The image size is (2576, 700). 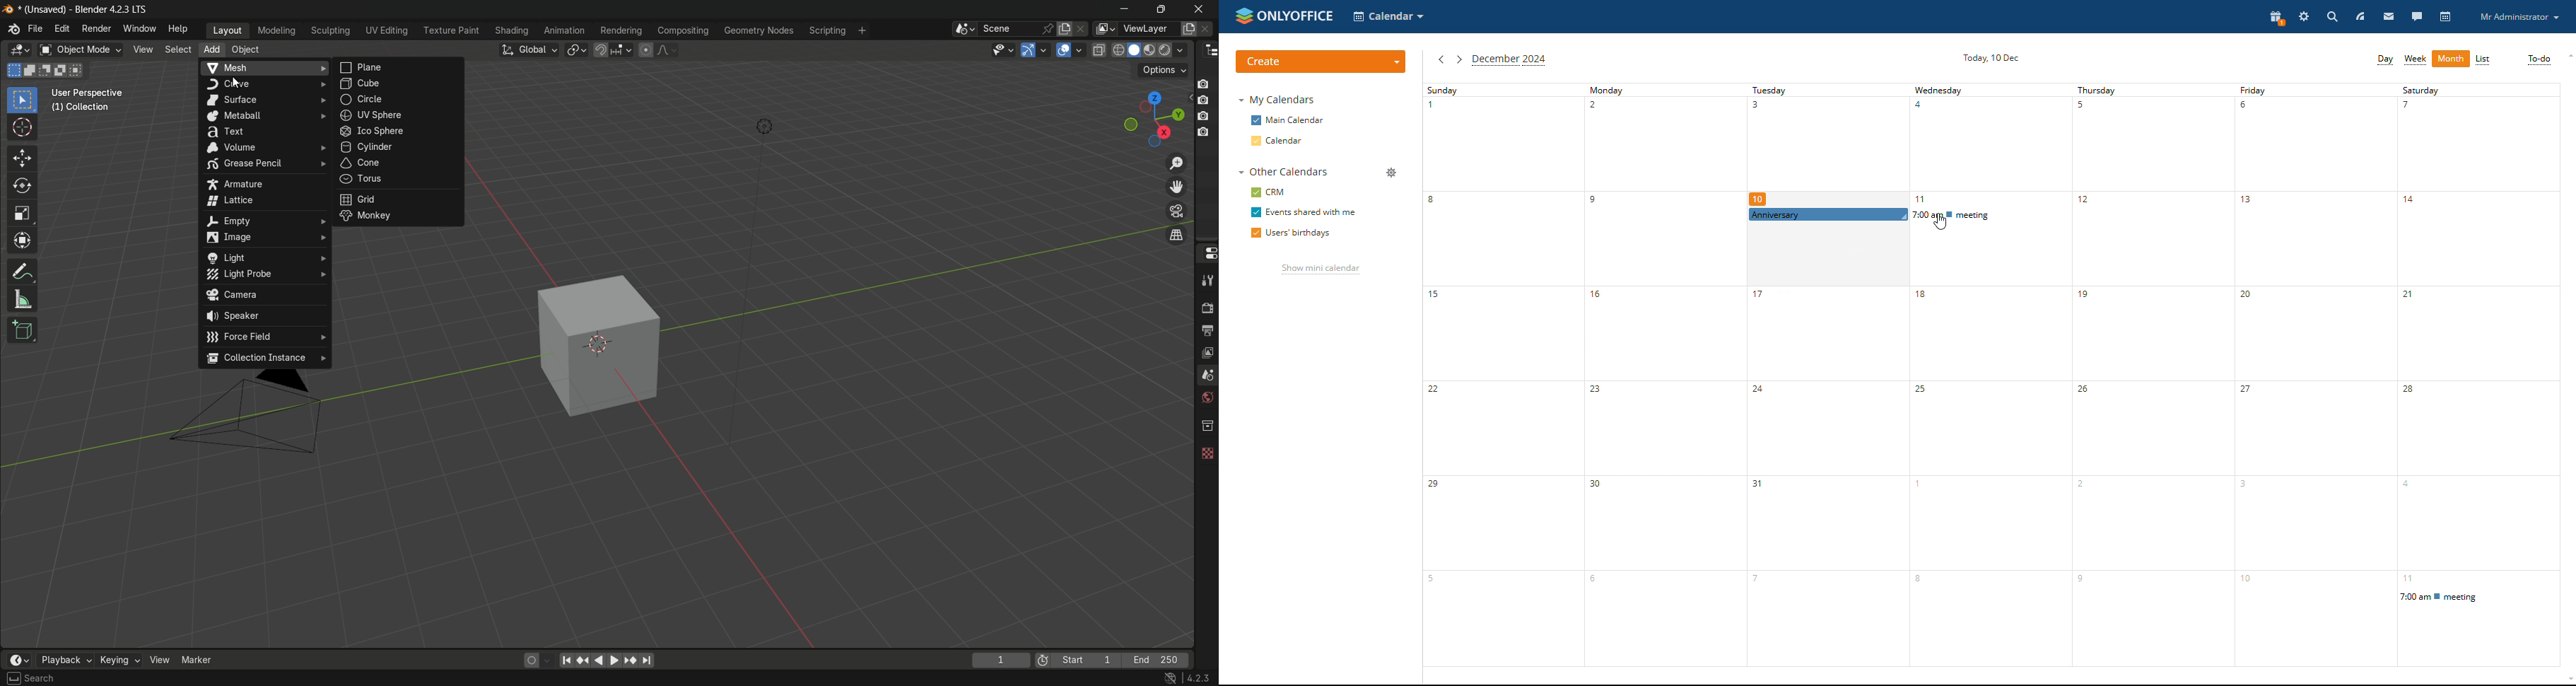 I want to click on edit menu, so click(x=62, y=29).